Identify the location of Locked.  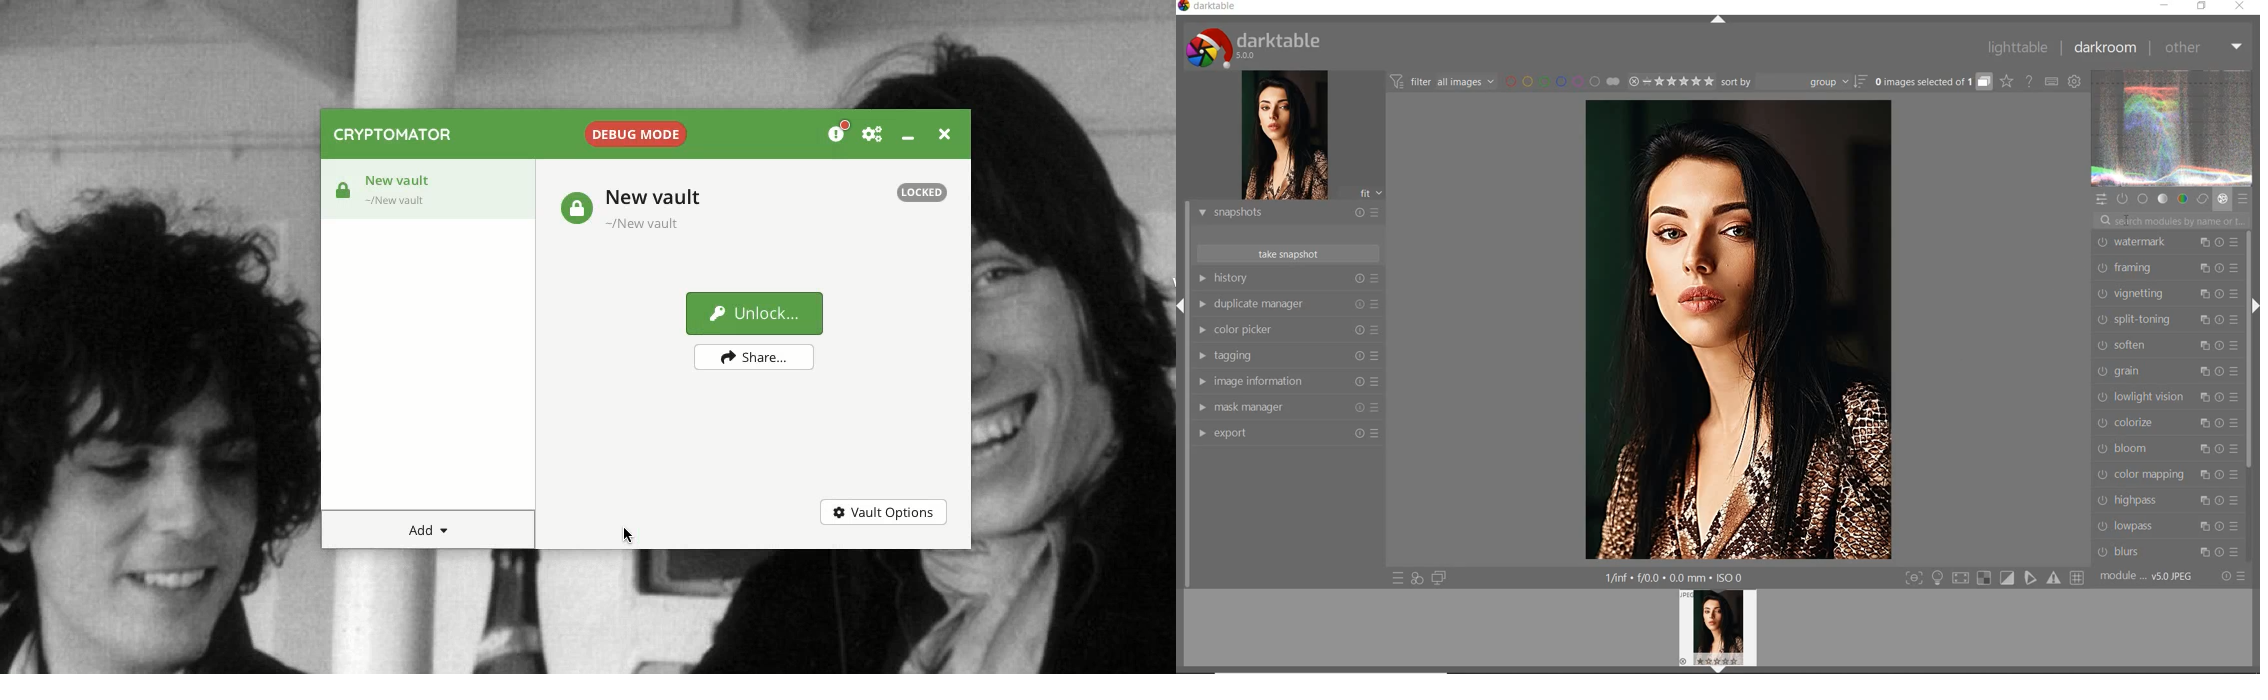
(923, 193).